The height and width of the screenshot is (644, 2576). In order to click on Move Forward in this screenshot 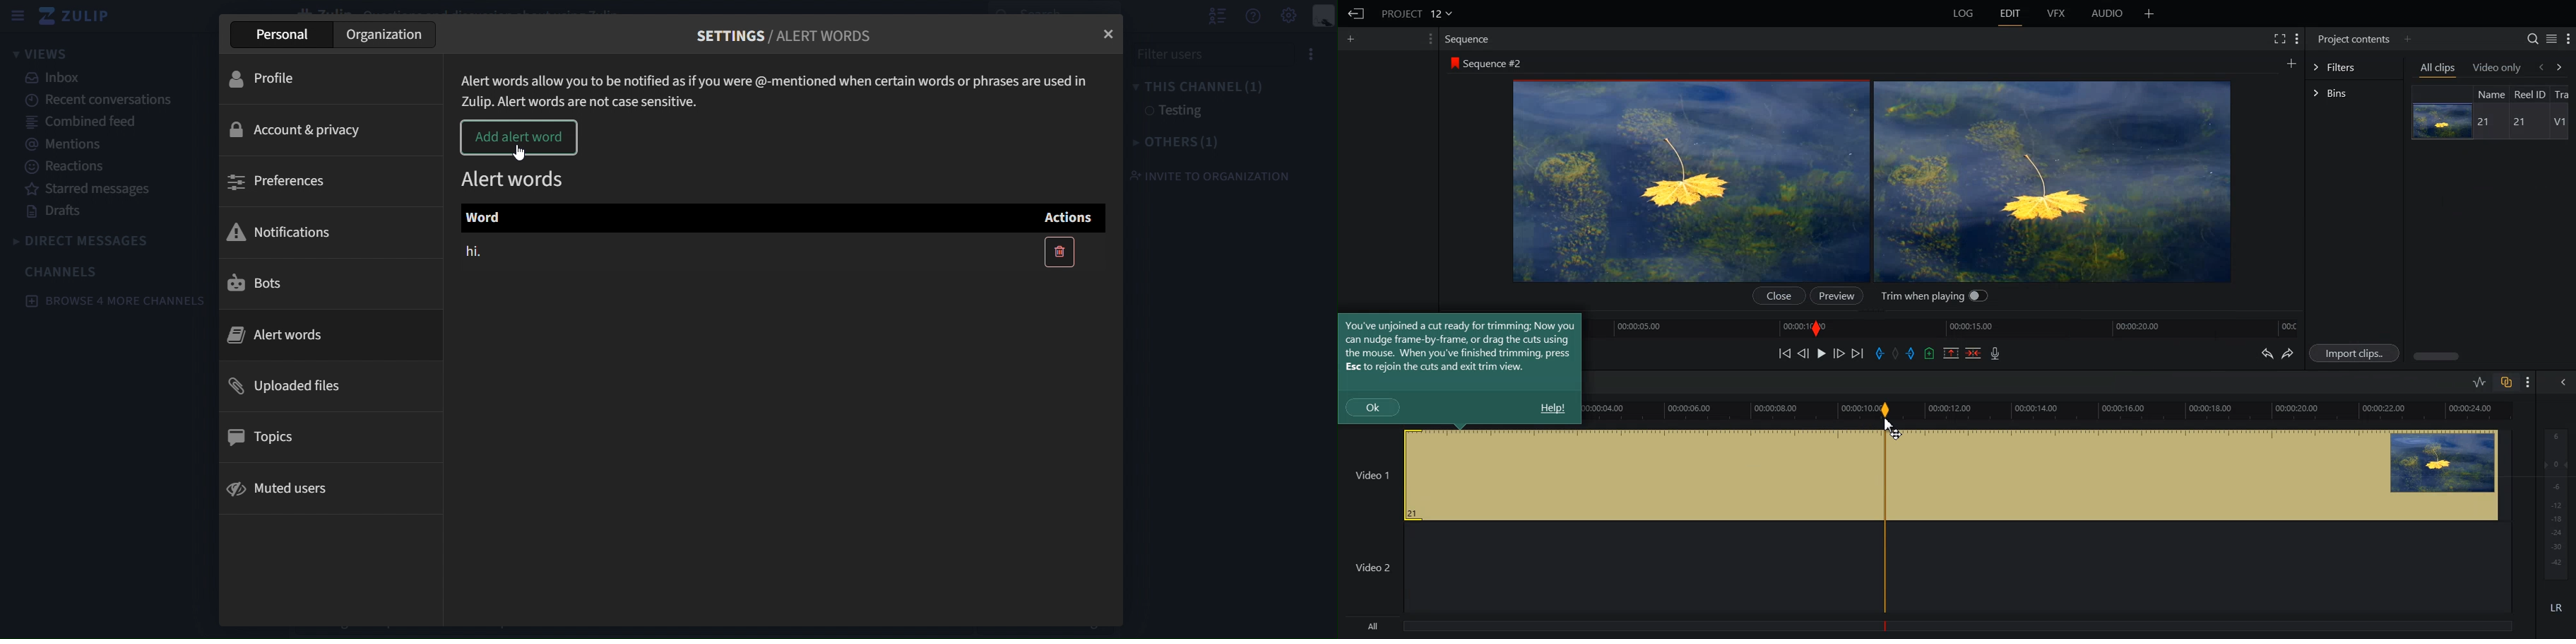, I will do `click(1857, 353)`.